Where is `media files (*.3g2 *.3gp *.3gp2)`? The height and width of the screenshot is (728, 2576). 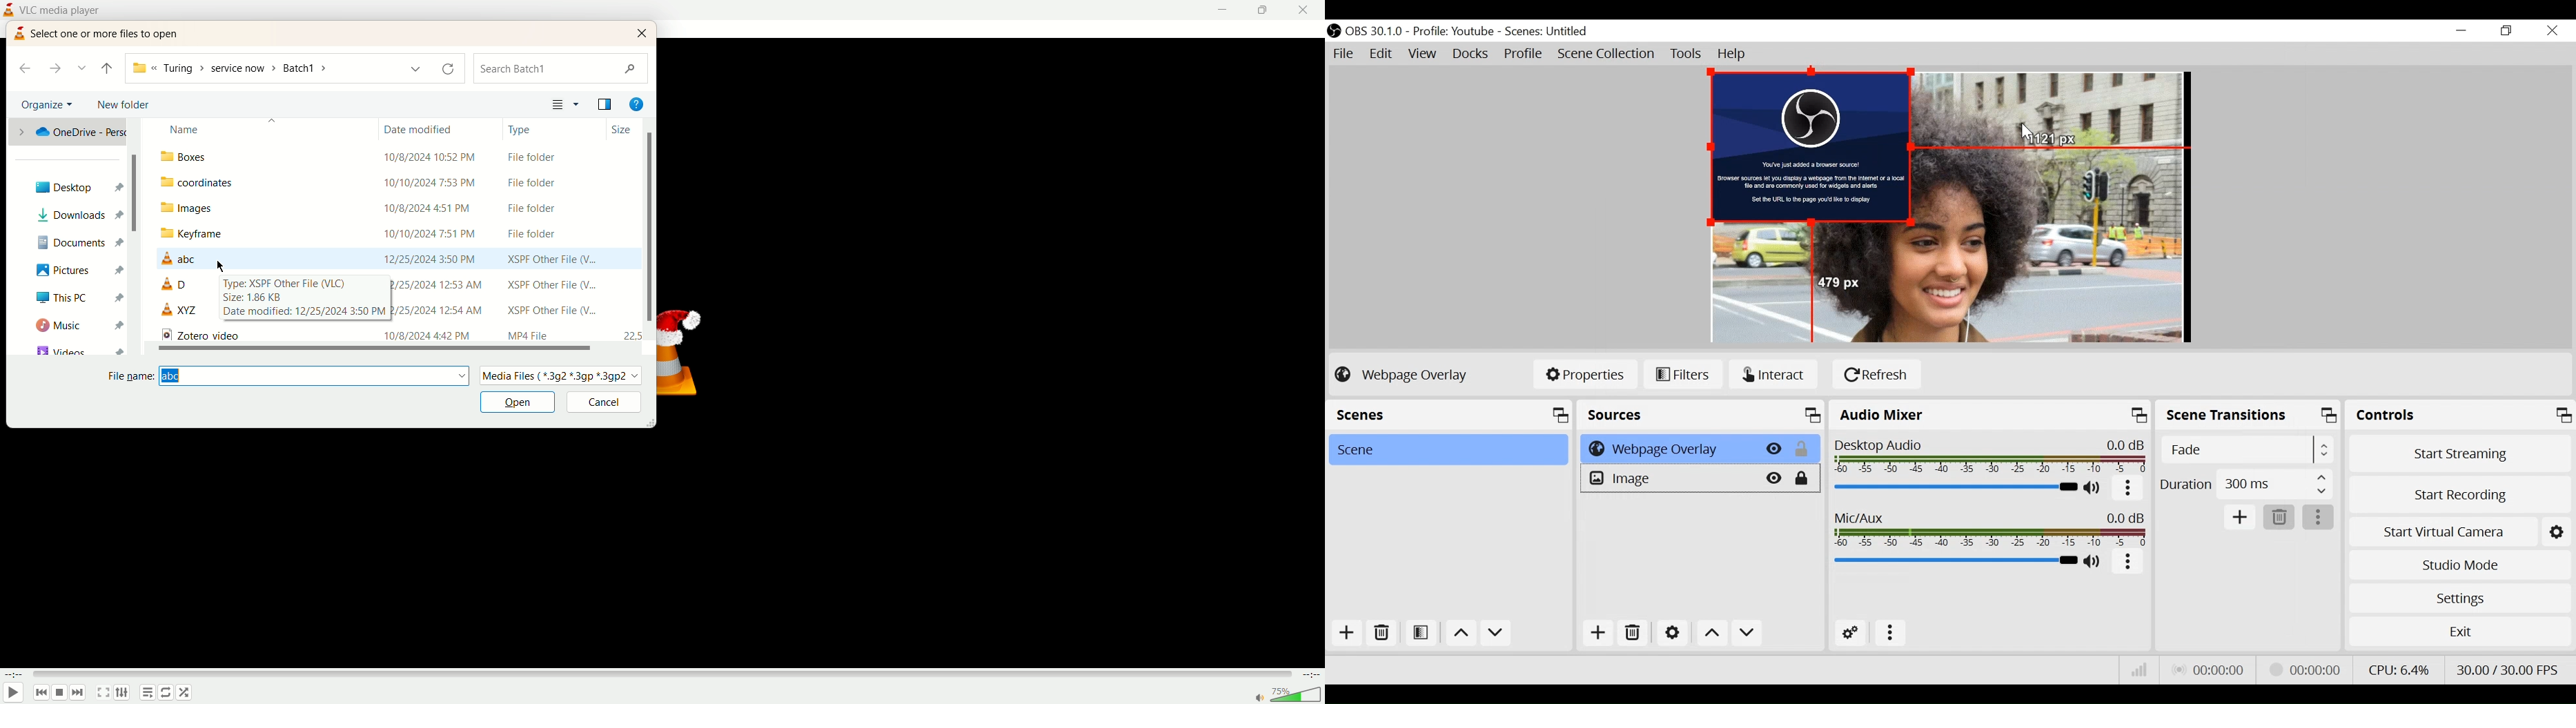 media files (*.3g2 *.3gp *.3gp2) is located at coordinates (562, 376).